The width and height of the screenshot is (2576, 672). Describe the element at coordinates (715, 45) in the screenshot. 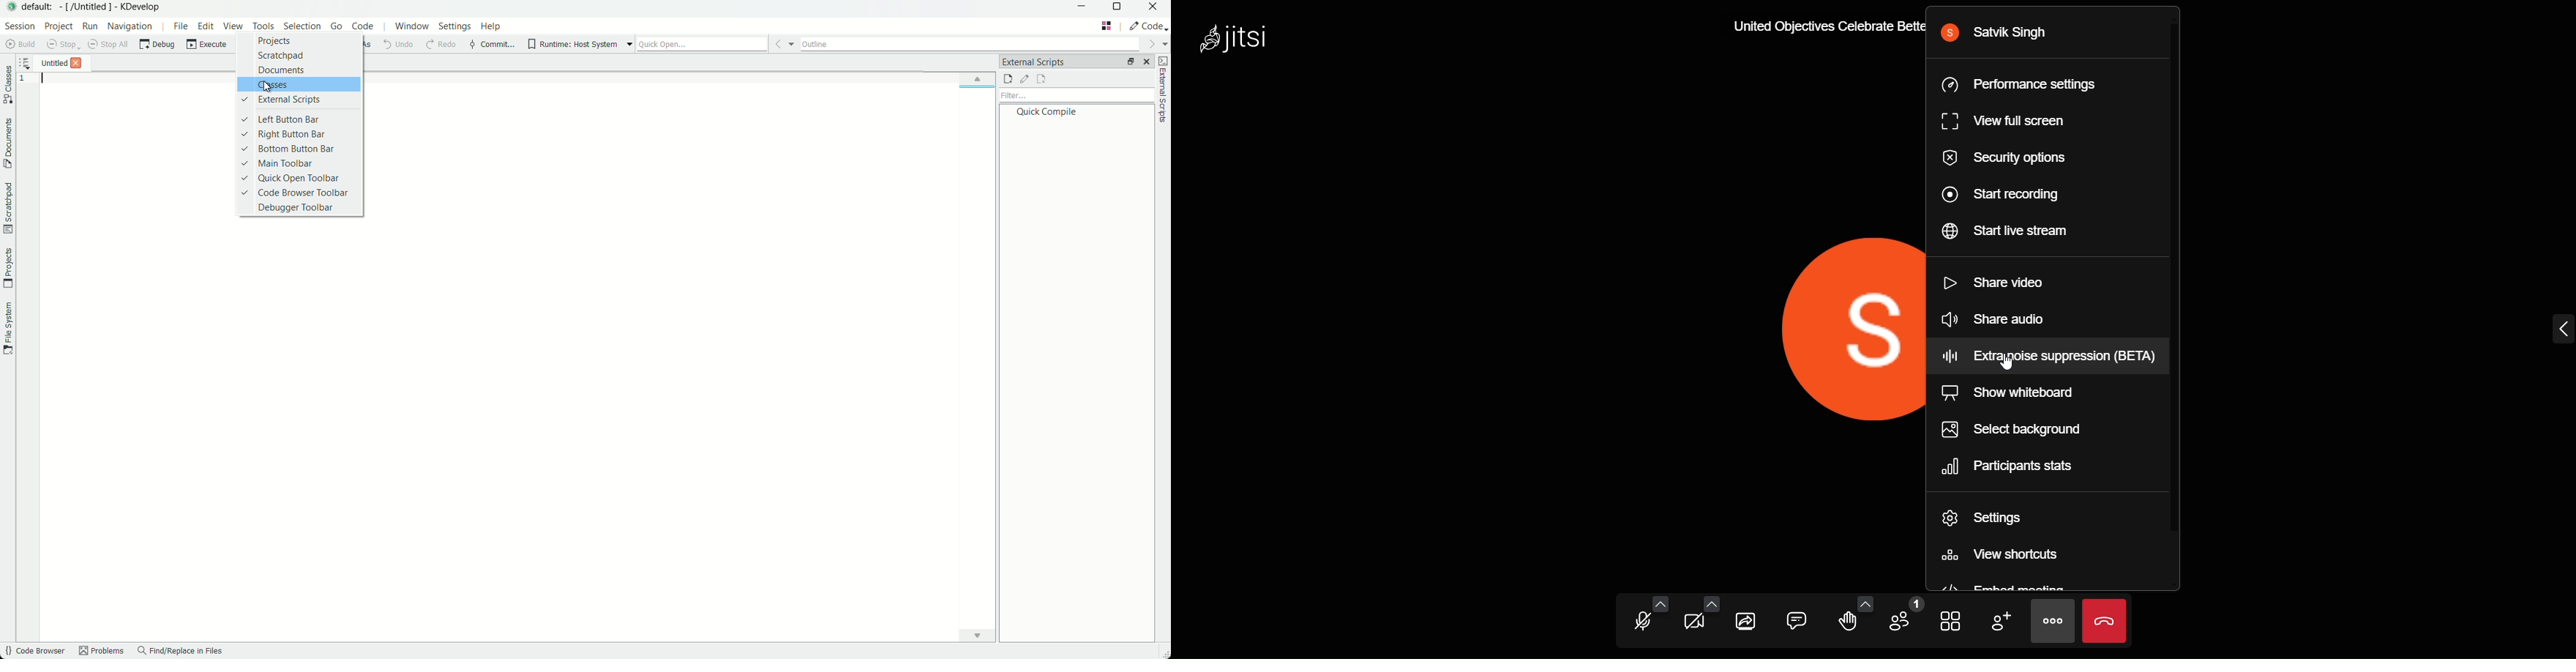

I see `quick open` at that location.